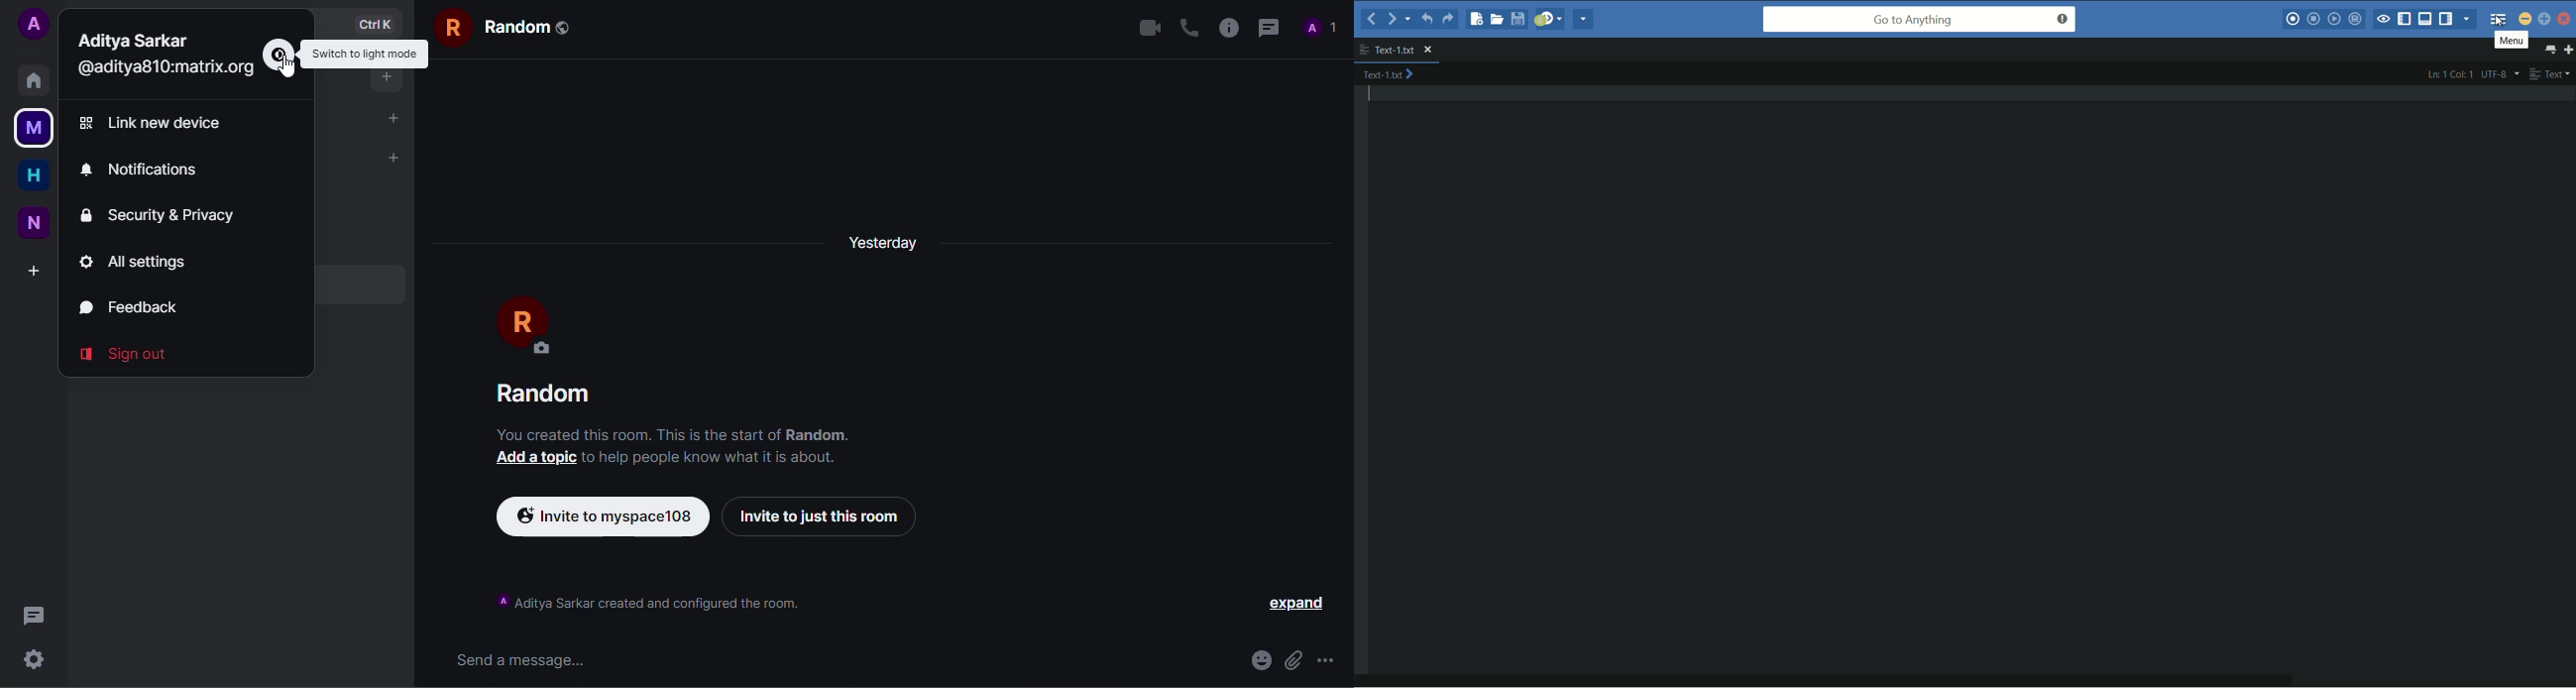  What do you see at coordinates (155, 169) in the screenshot?
I see `notifications` at bounding box center [155, 169].